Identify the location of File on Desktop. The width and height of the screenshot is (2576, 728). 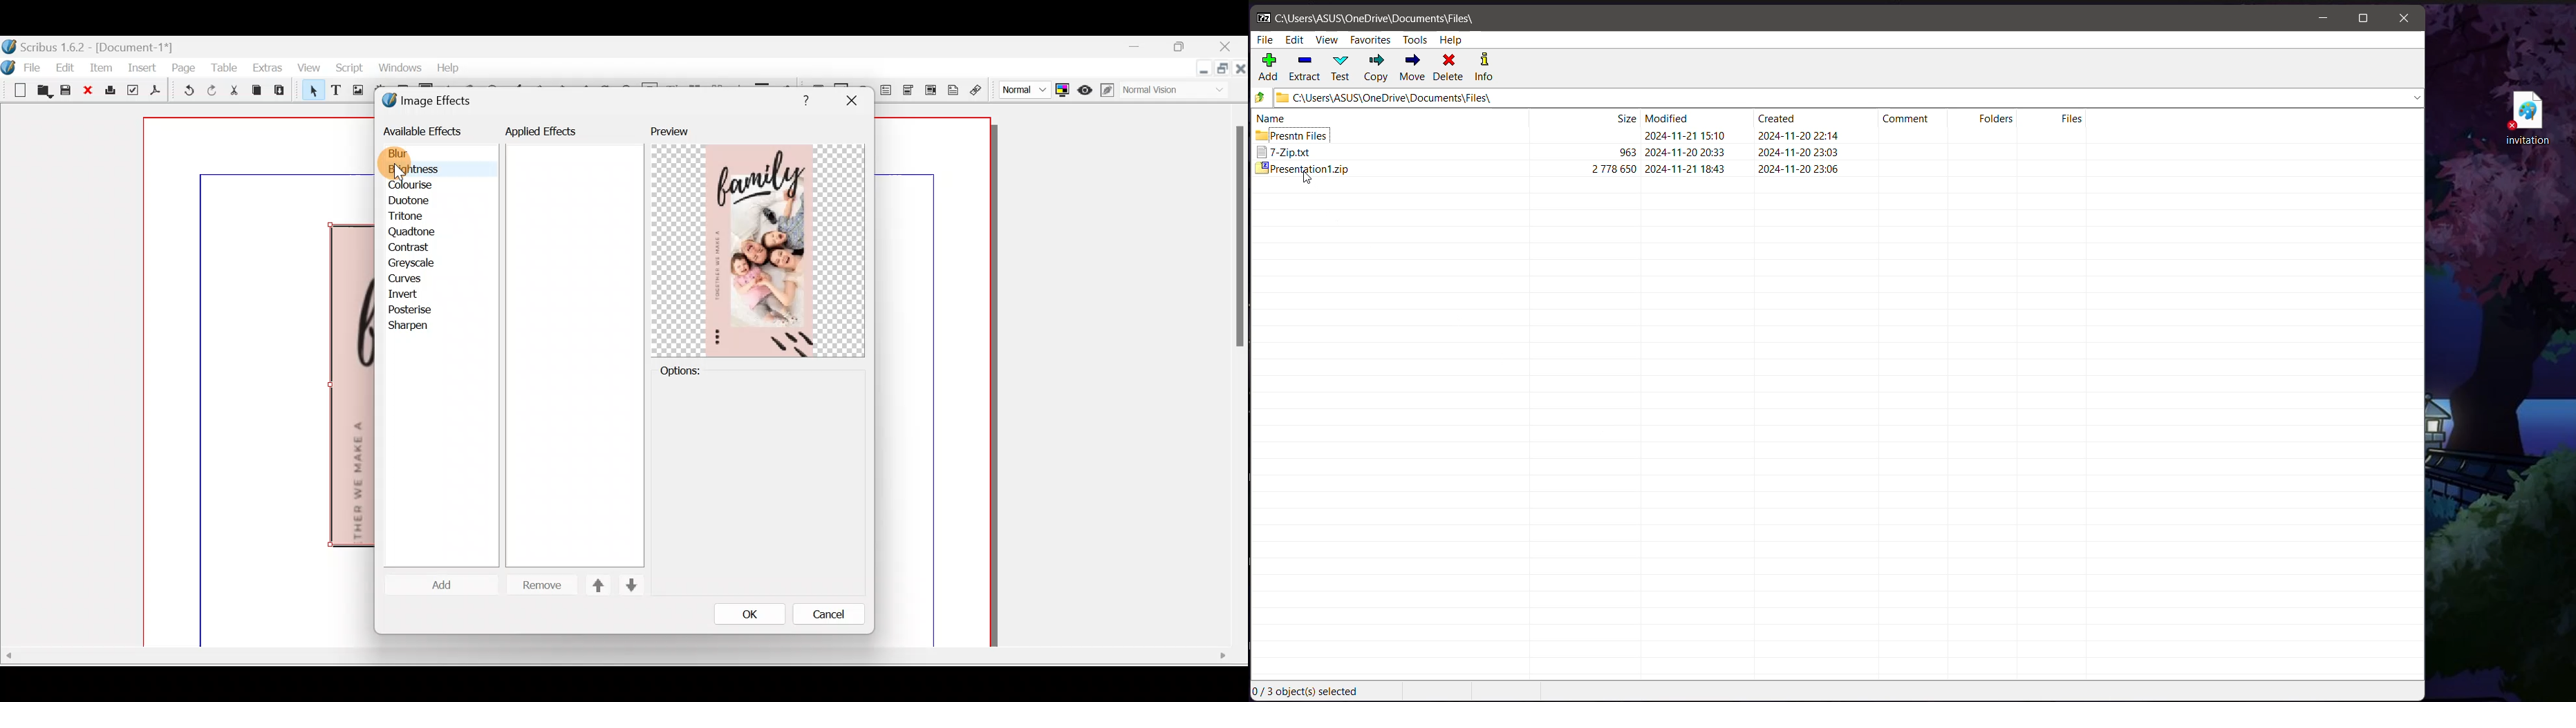
(2525, 118).